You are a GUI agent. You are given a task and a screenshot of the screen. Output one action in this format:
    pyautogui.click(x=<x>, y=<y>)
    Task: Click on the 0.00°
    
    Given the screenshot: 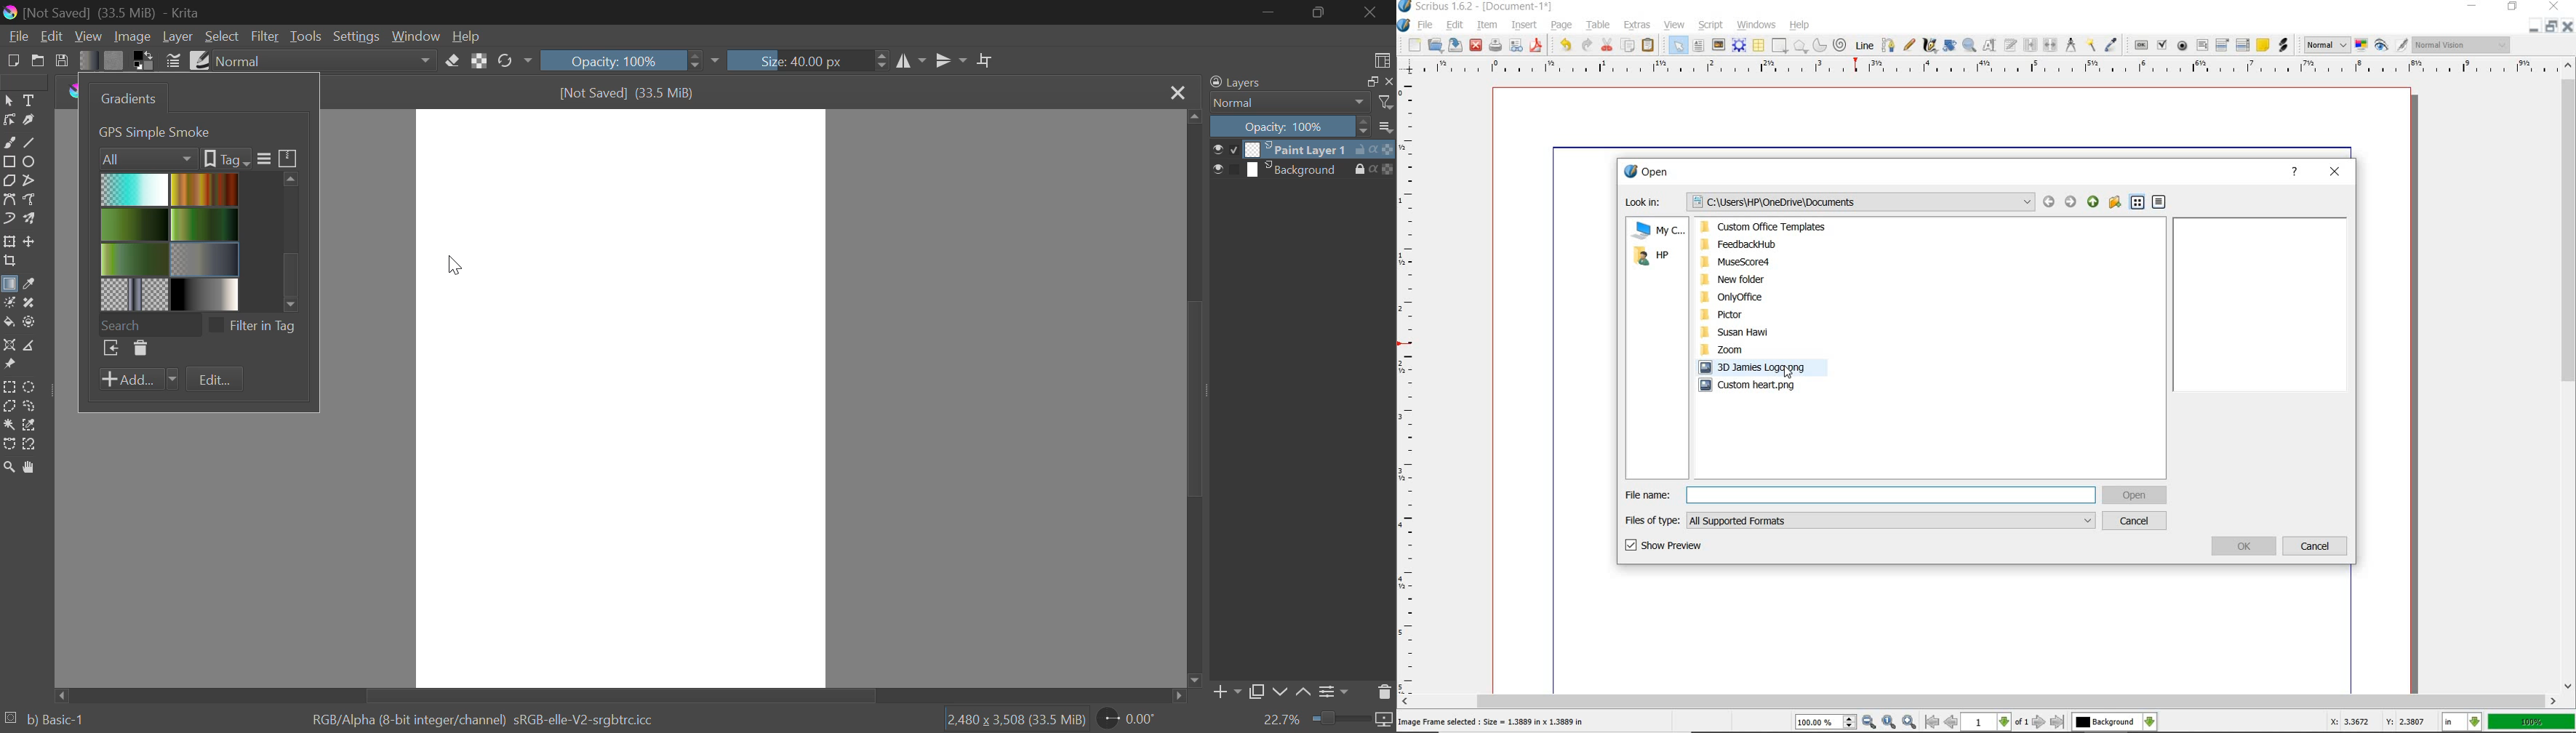 What is the action you would take?
    pyautogui.click(x=1135, y=718)
    